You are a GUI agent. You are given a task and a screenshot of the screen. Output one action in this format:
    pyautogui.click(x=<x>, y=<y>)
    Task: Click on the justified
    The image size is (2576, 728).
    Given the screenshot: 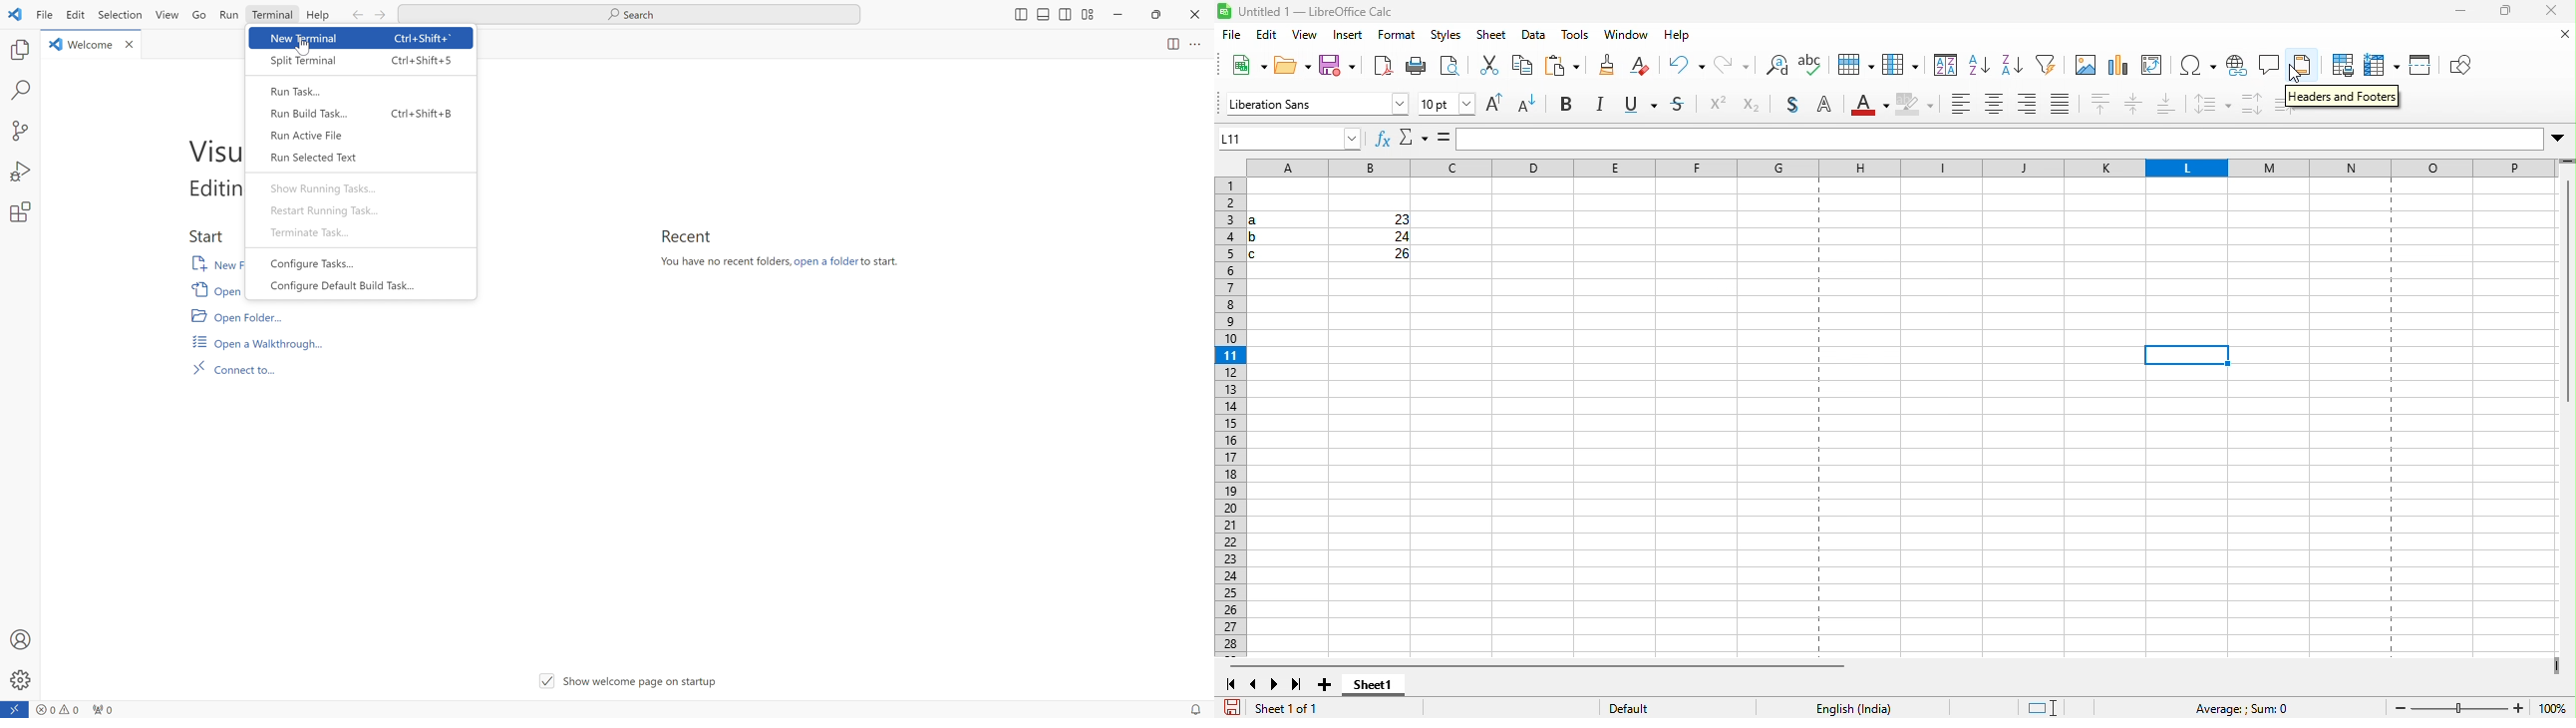 What is the action you would take?
    pyautogui.click(x=2066, y=106)
    